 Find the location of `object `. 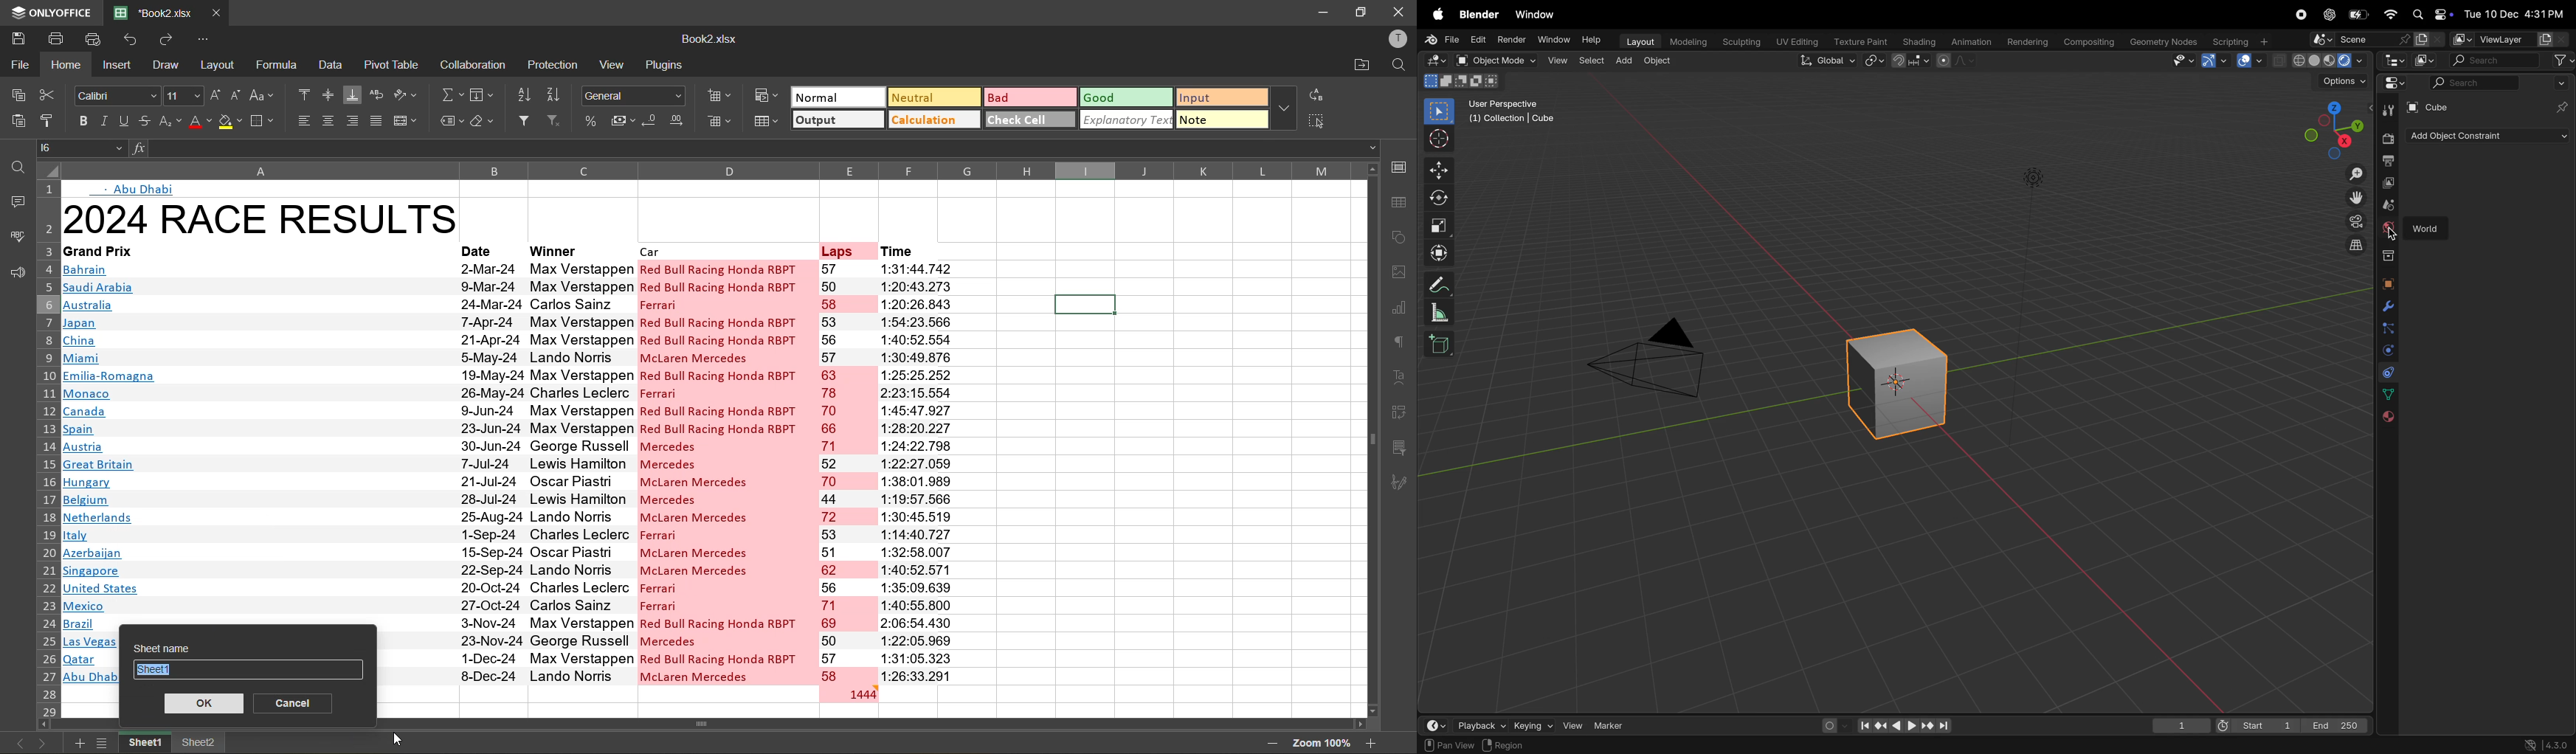

object  is located at coordinates (2387, 283).